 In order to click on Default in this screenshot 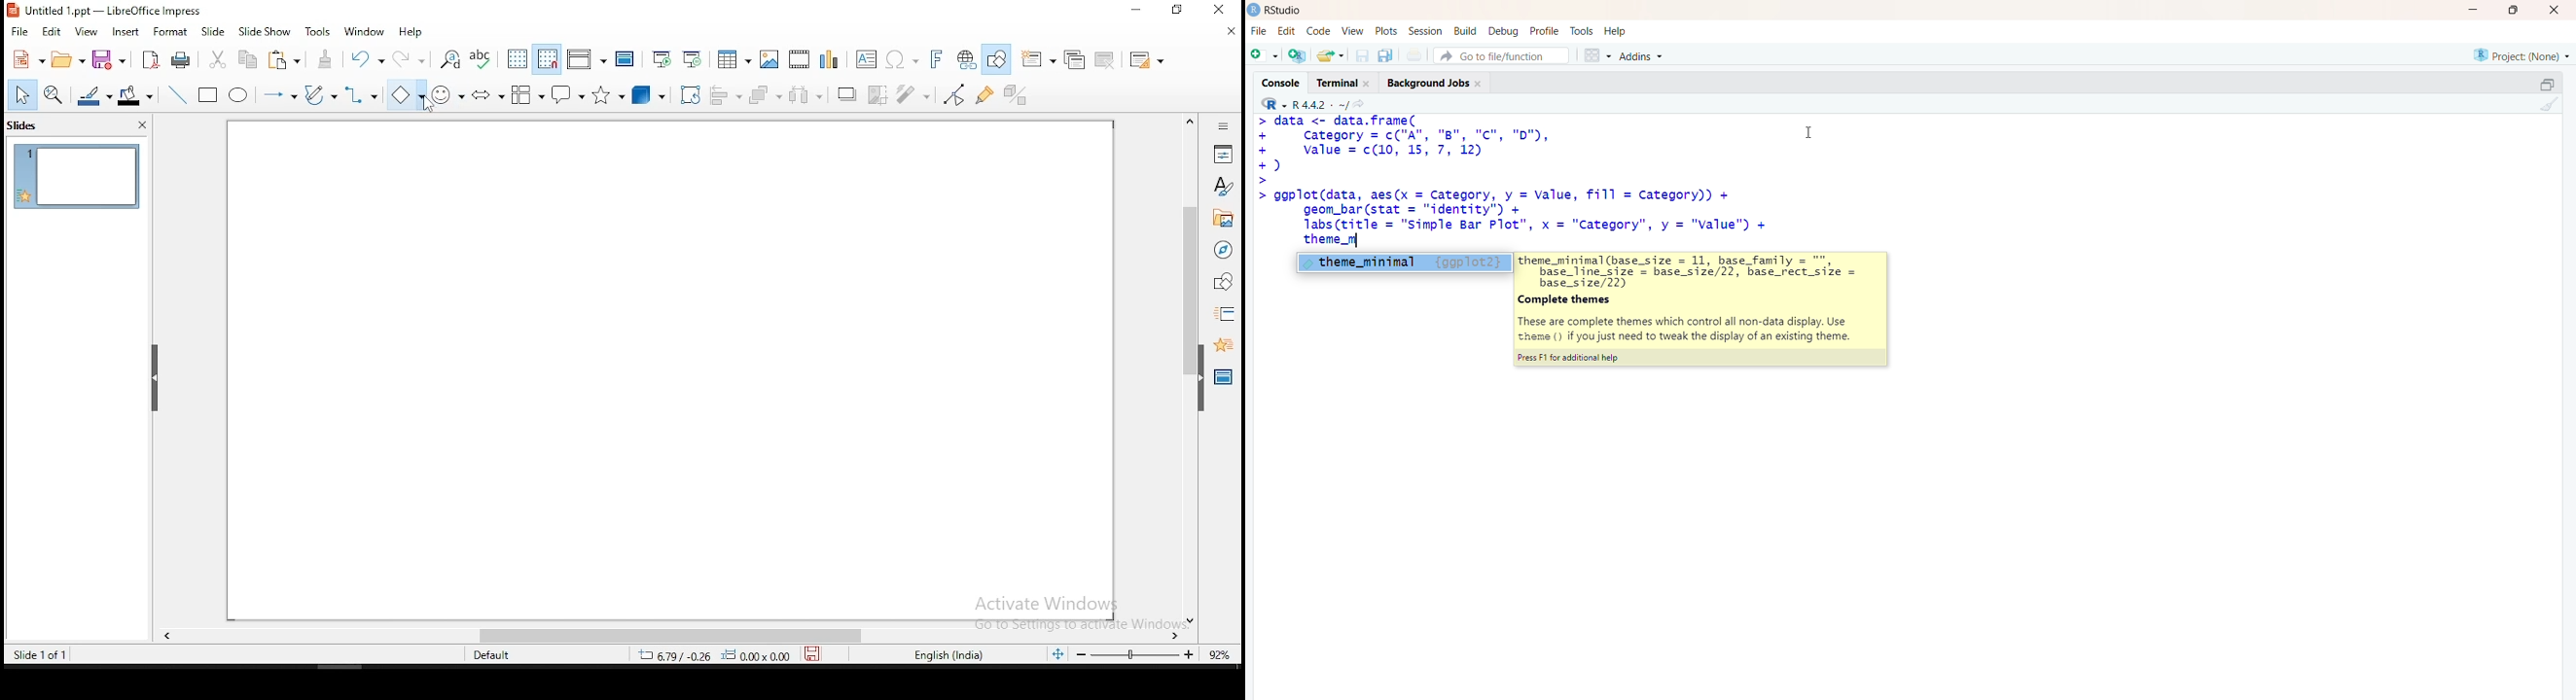, I will do `click(500, 655)`.